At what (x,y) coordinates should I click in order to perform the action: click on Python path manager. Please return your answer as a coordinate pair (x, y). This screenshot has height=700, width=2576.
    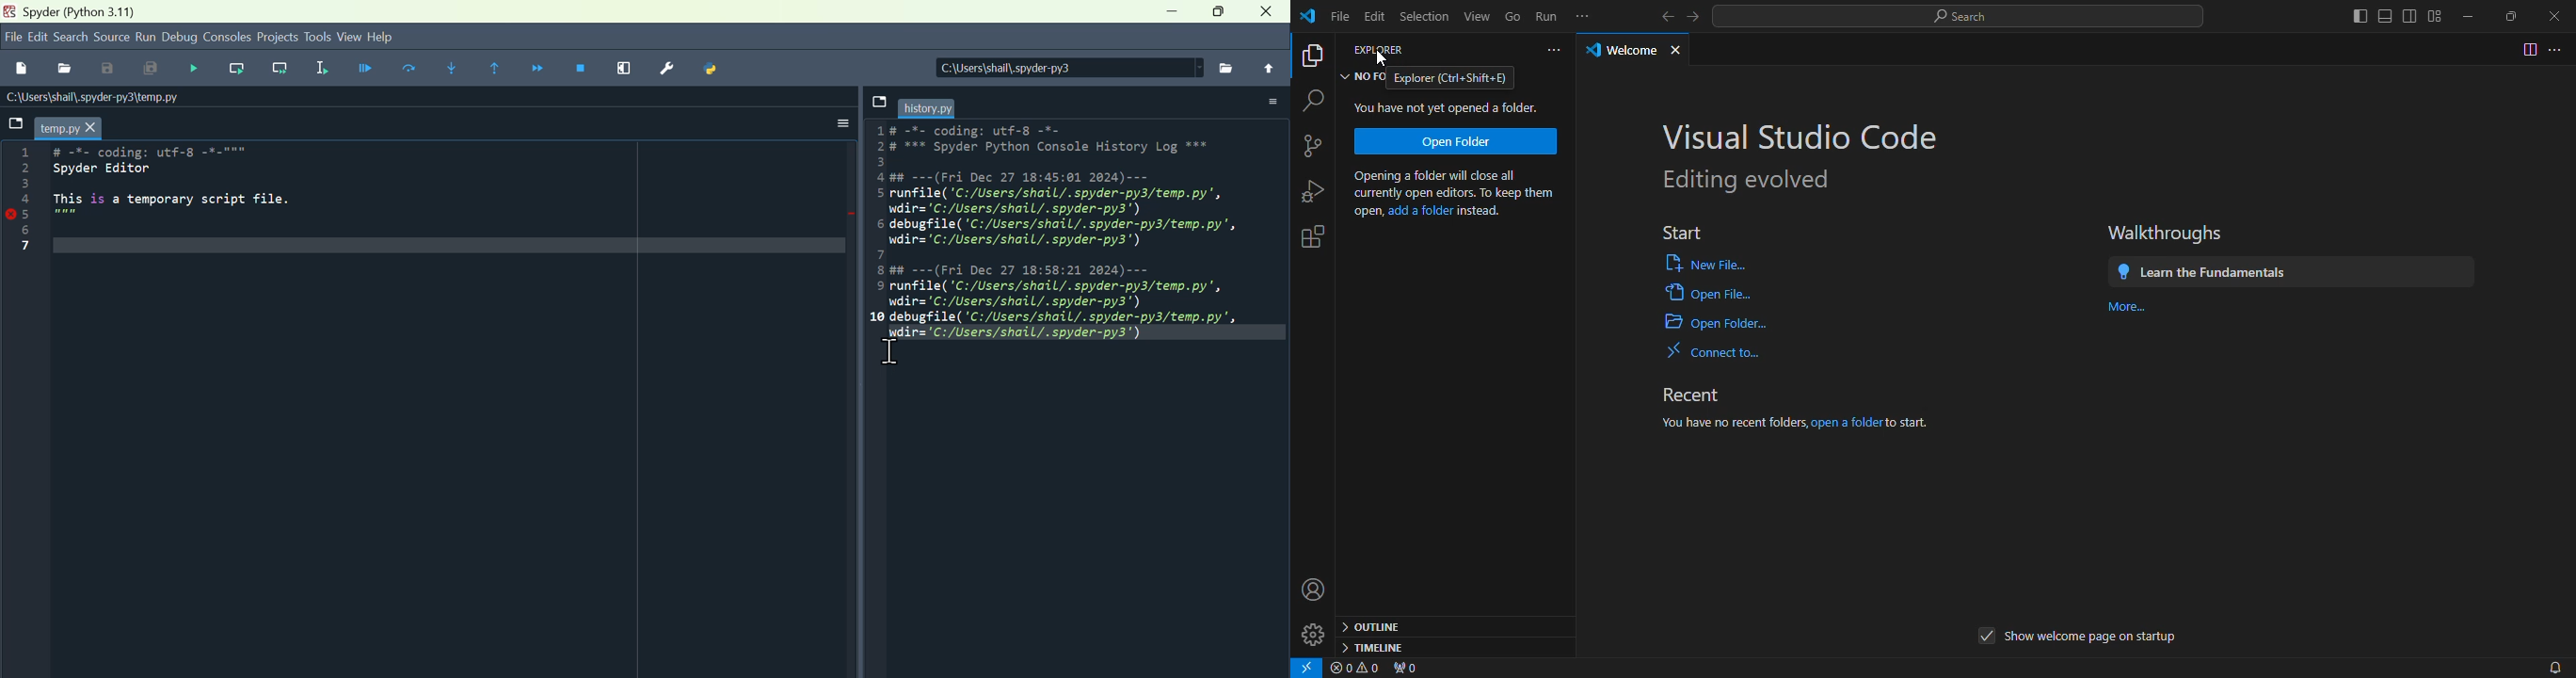
    Looking at the image, I should click on (715, 68).